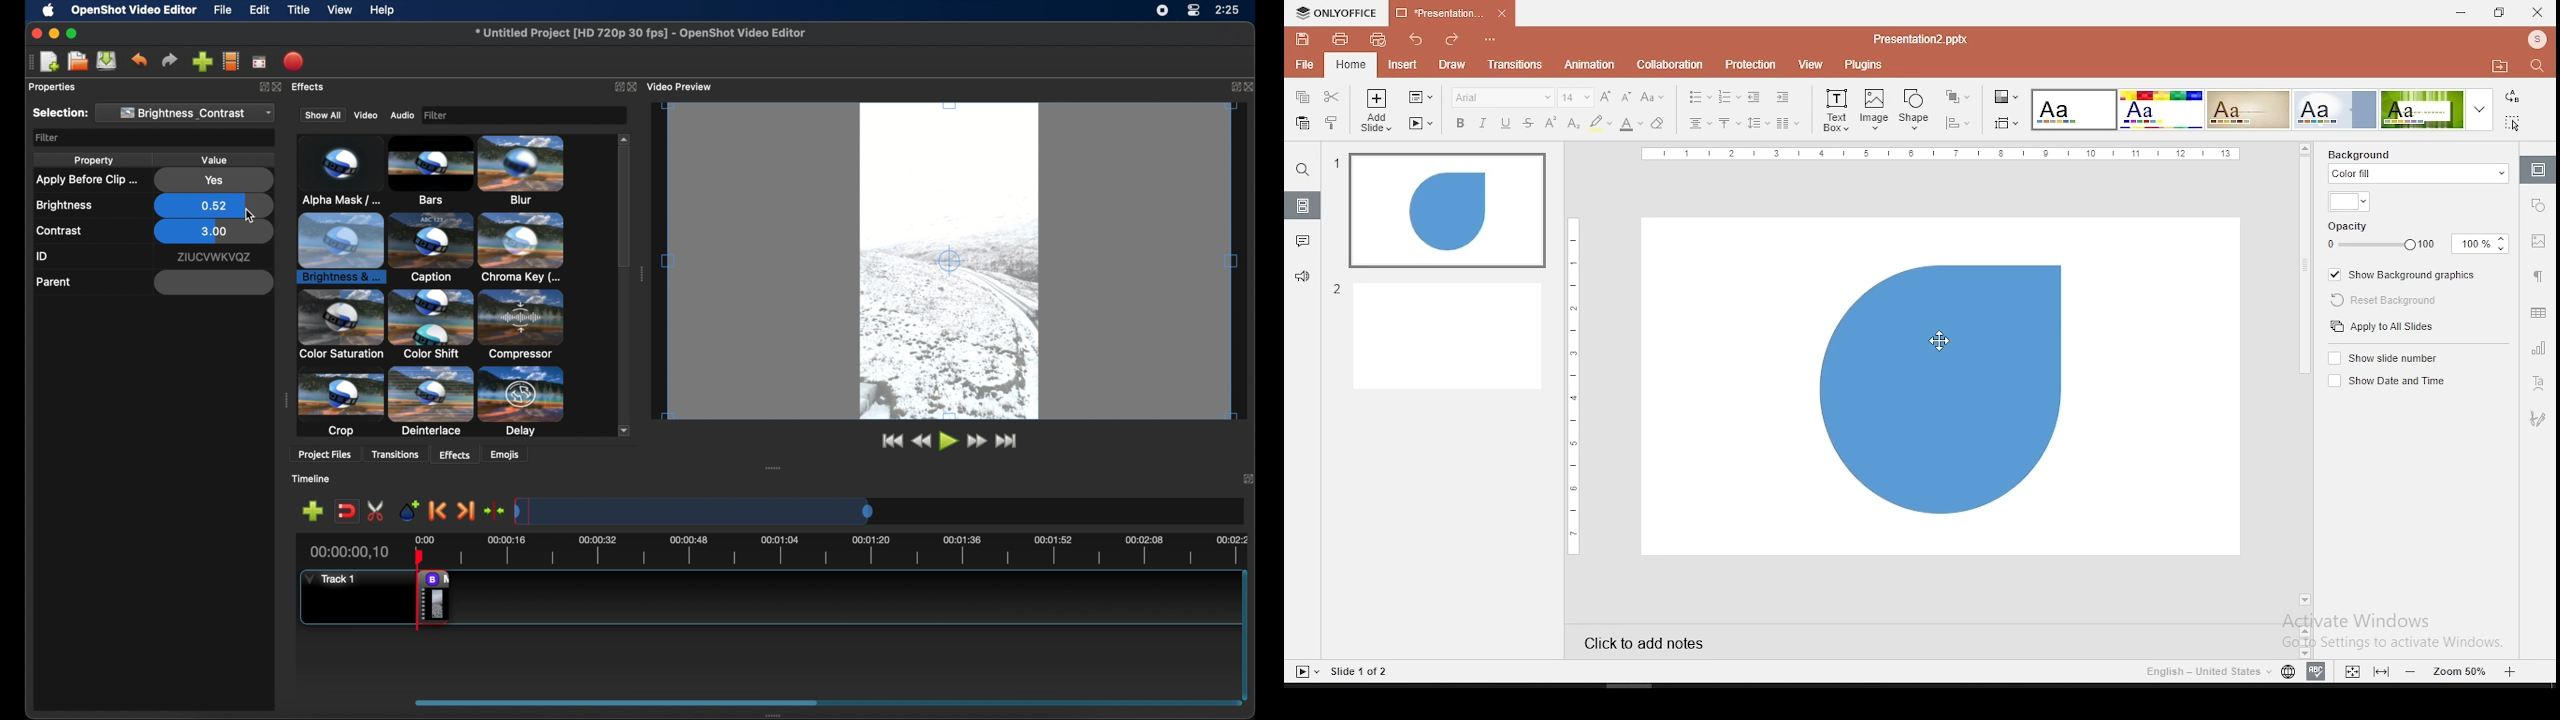  I want to click on bullets, so click(1696, 97).